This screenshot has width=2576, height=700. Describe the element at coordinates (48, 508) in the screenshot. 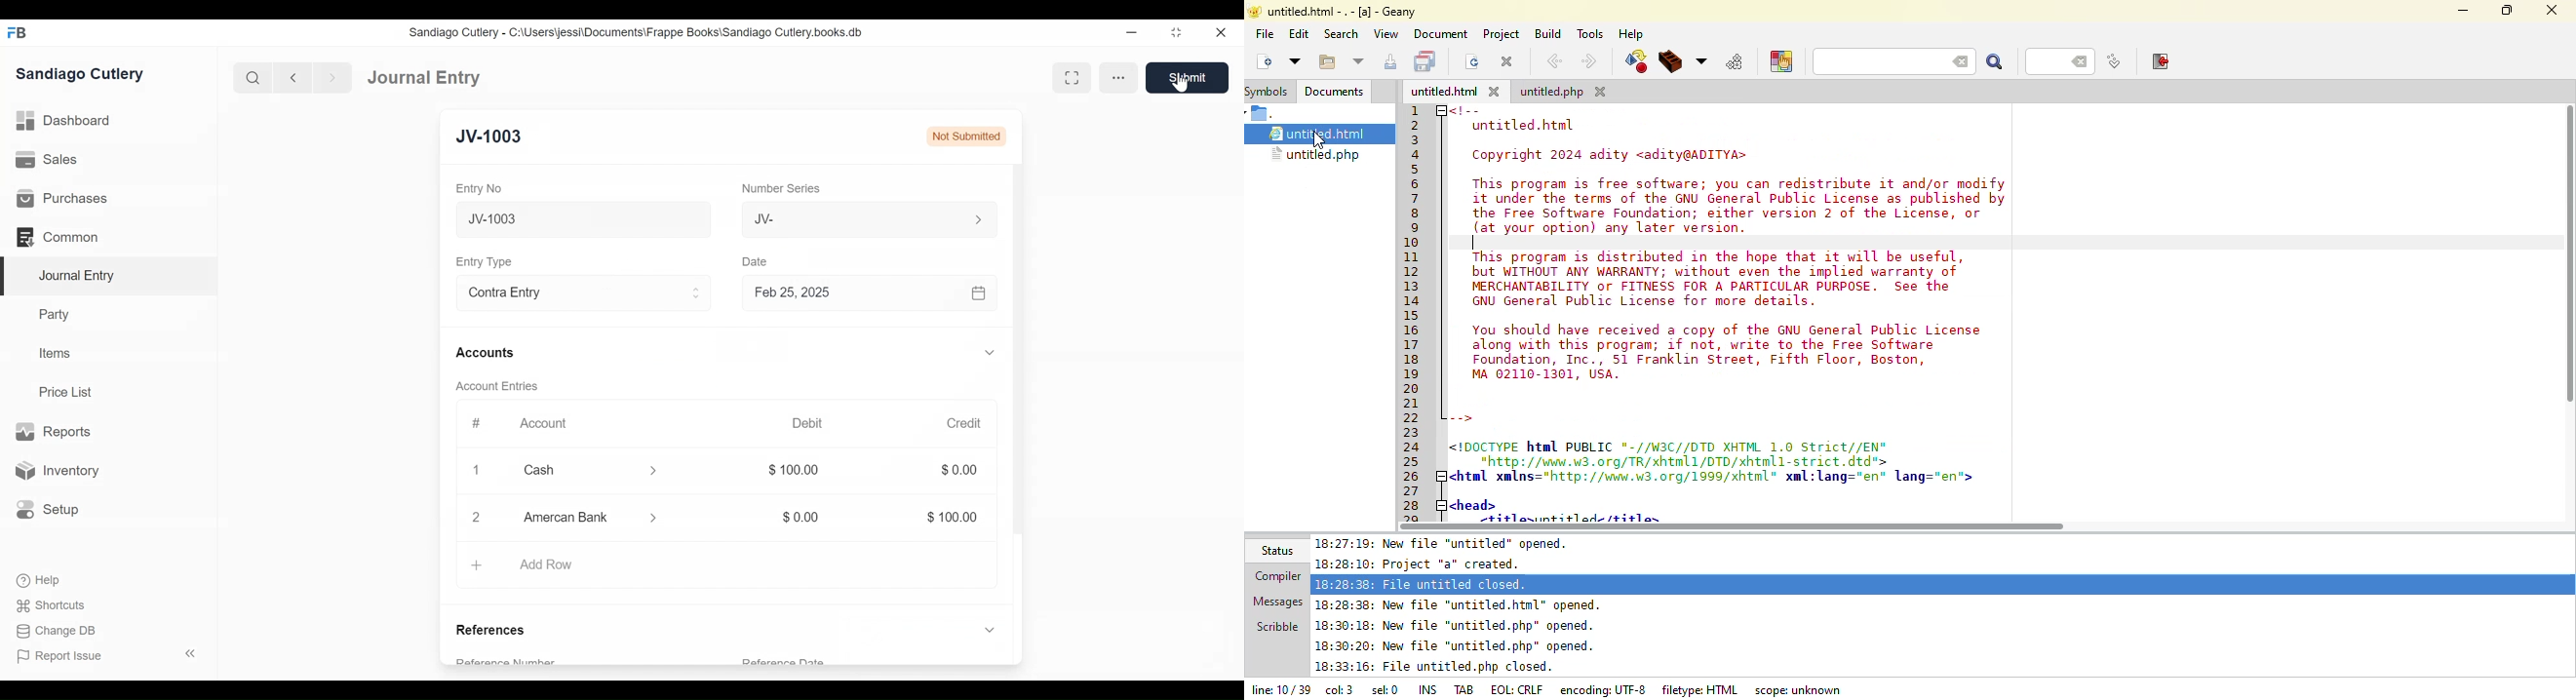

I see `Setup` at that location.